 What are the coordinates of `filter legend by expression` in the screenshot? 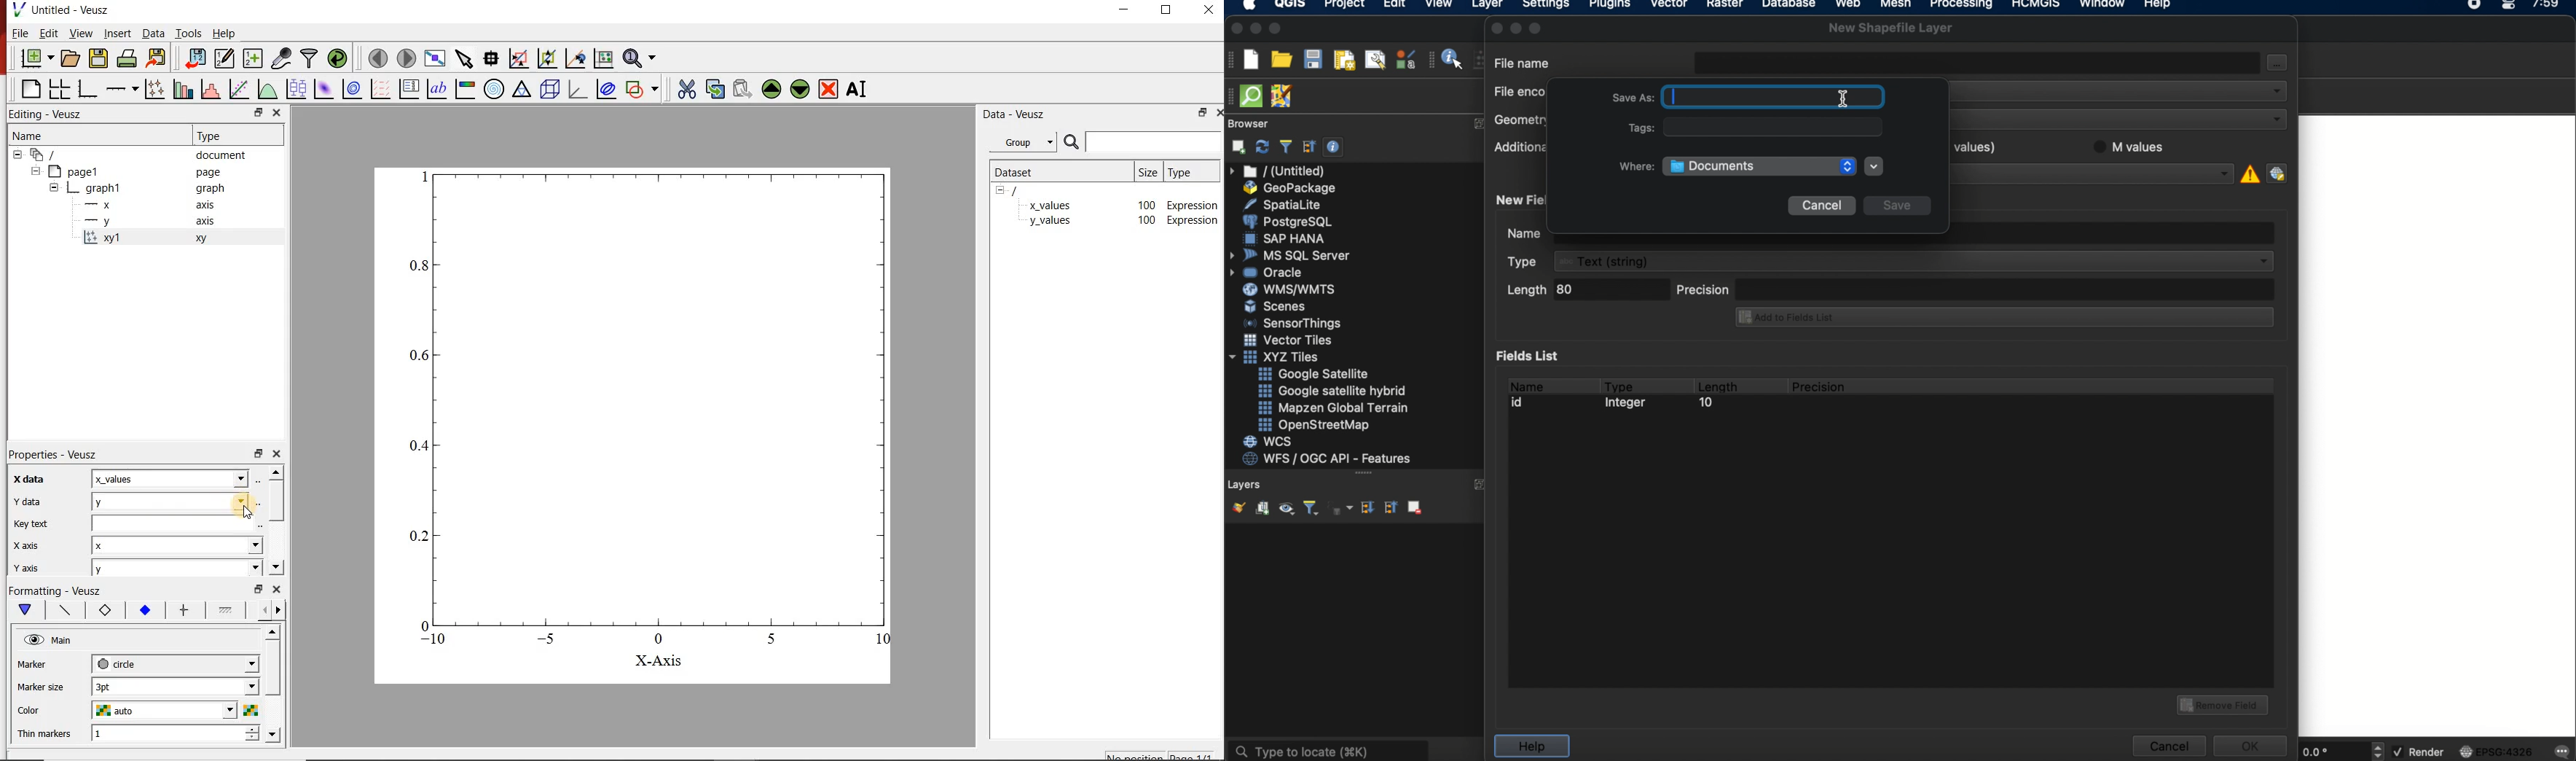 It's located at (1341, 508).